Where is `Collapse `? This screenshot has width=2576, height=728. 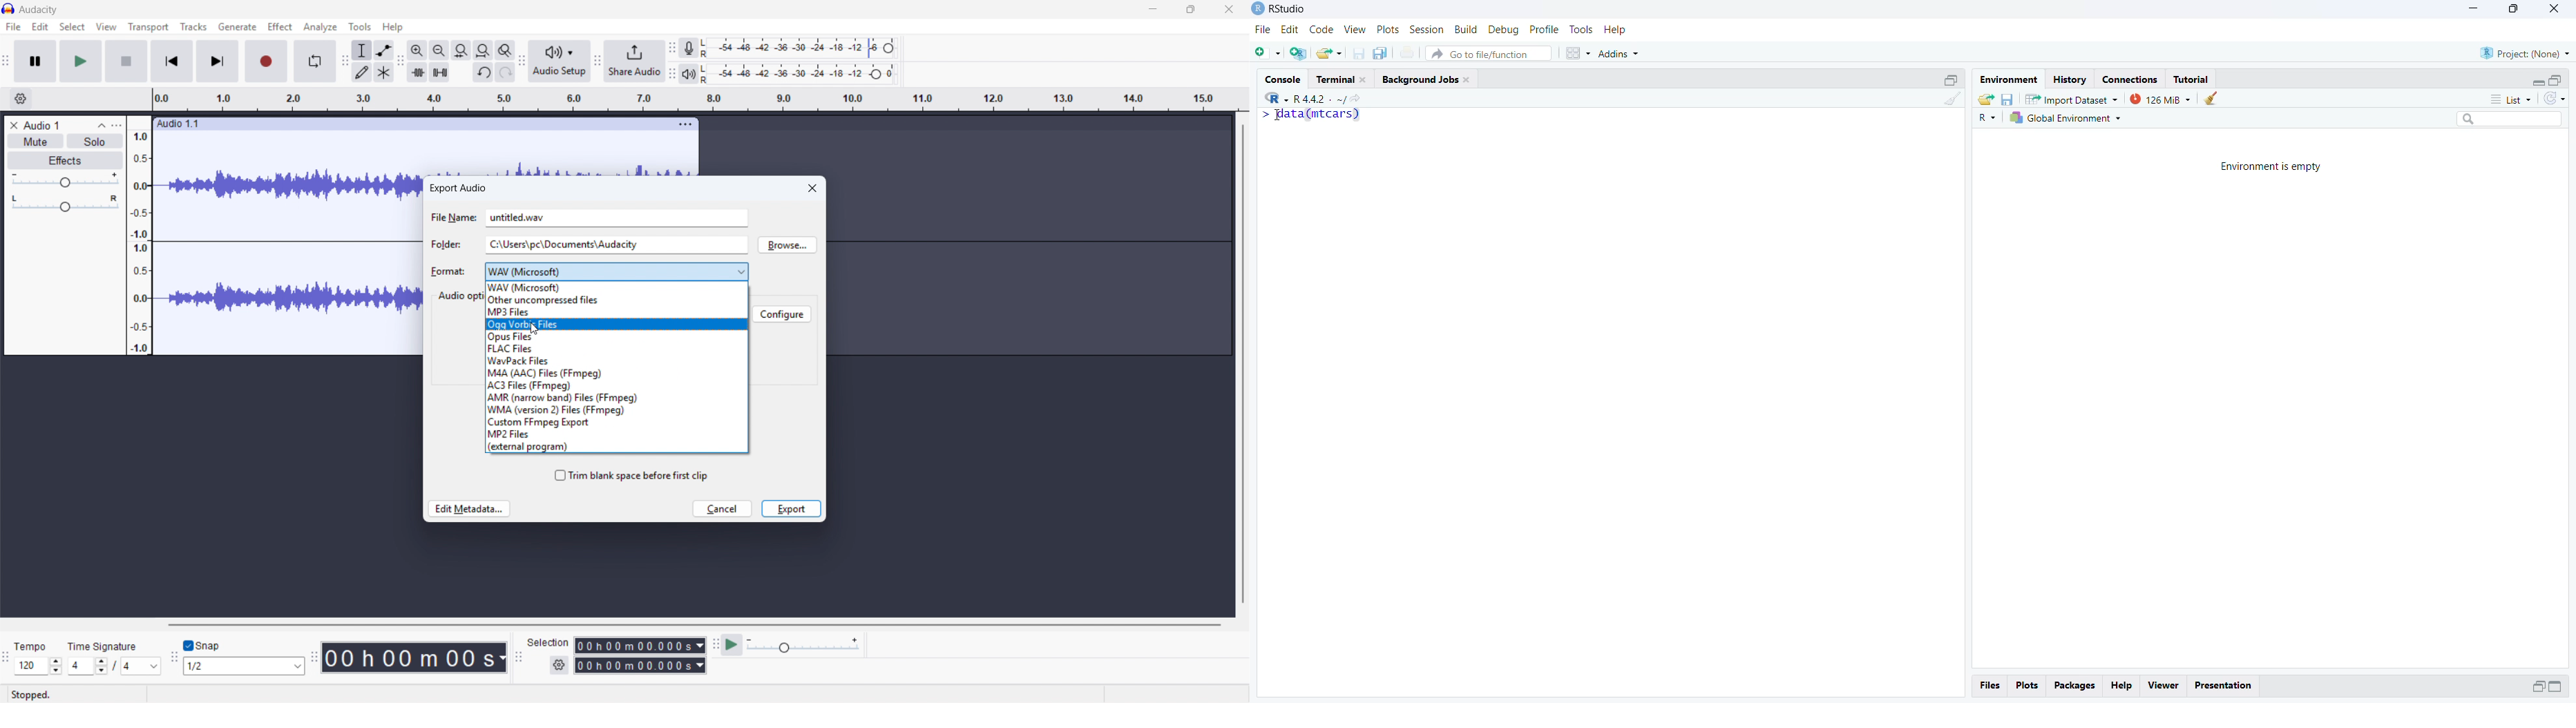 Collapse  is located at coordinates (102, 125).